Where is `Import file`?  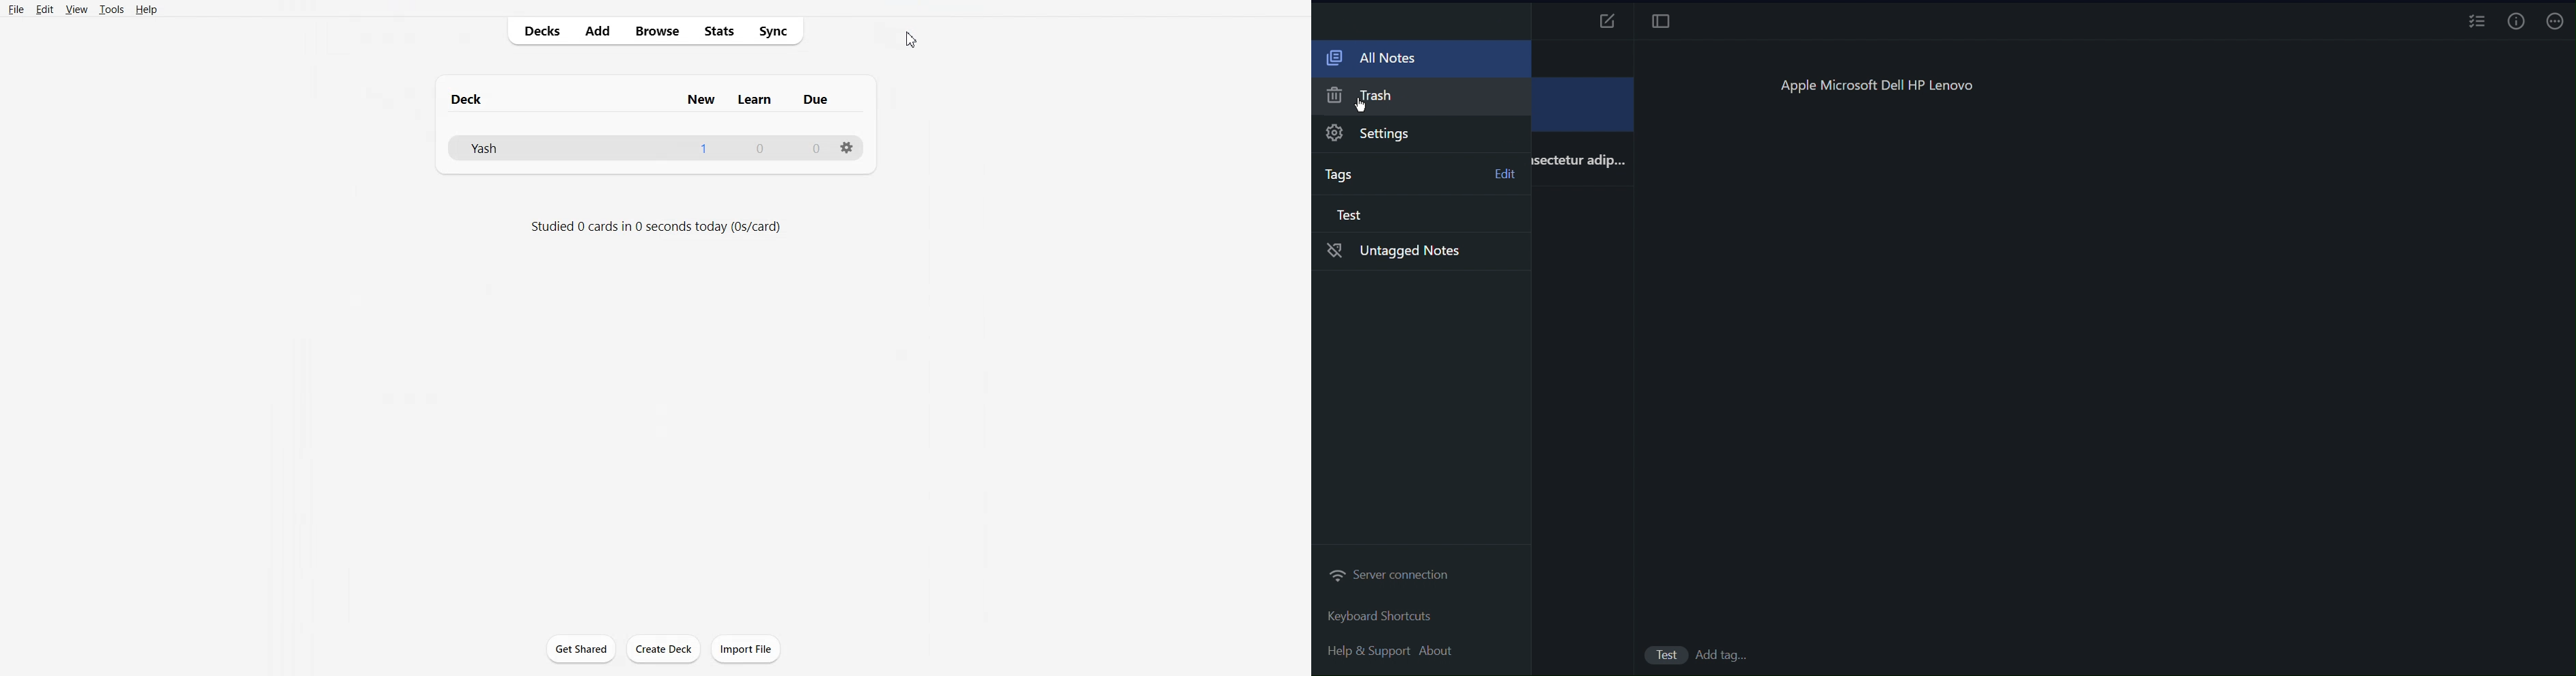 Import file is located at coordinates (746, 648).